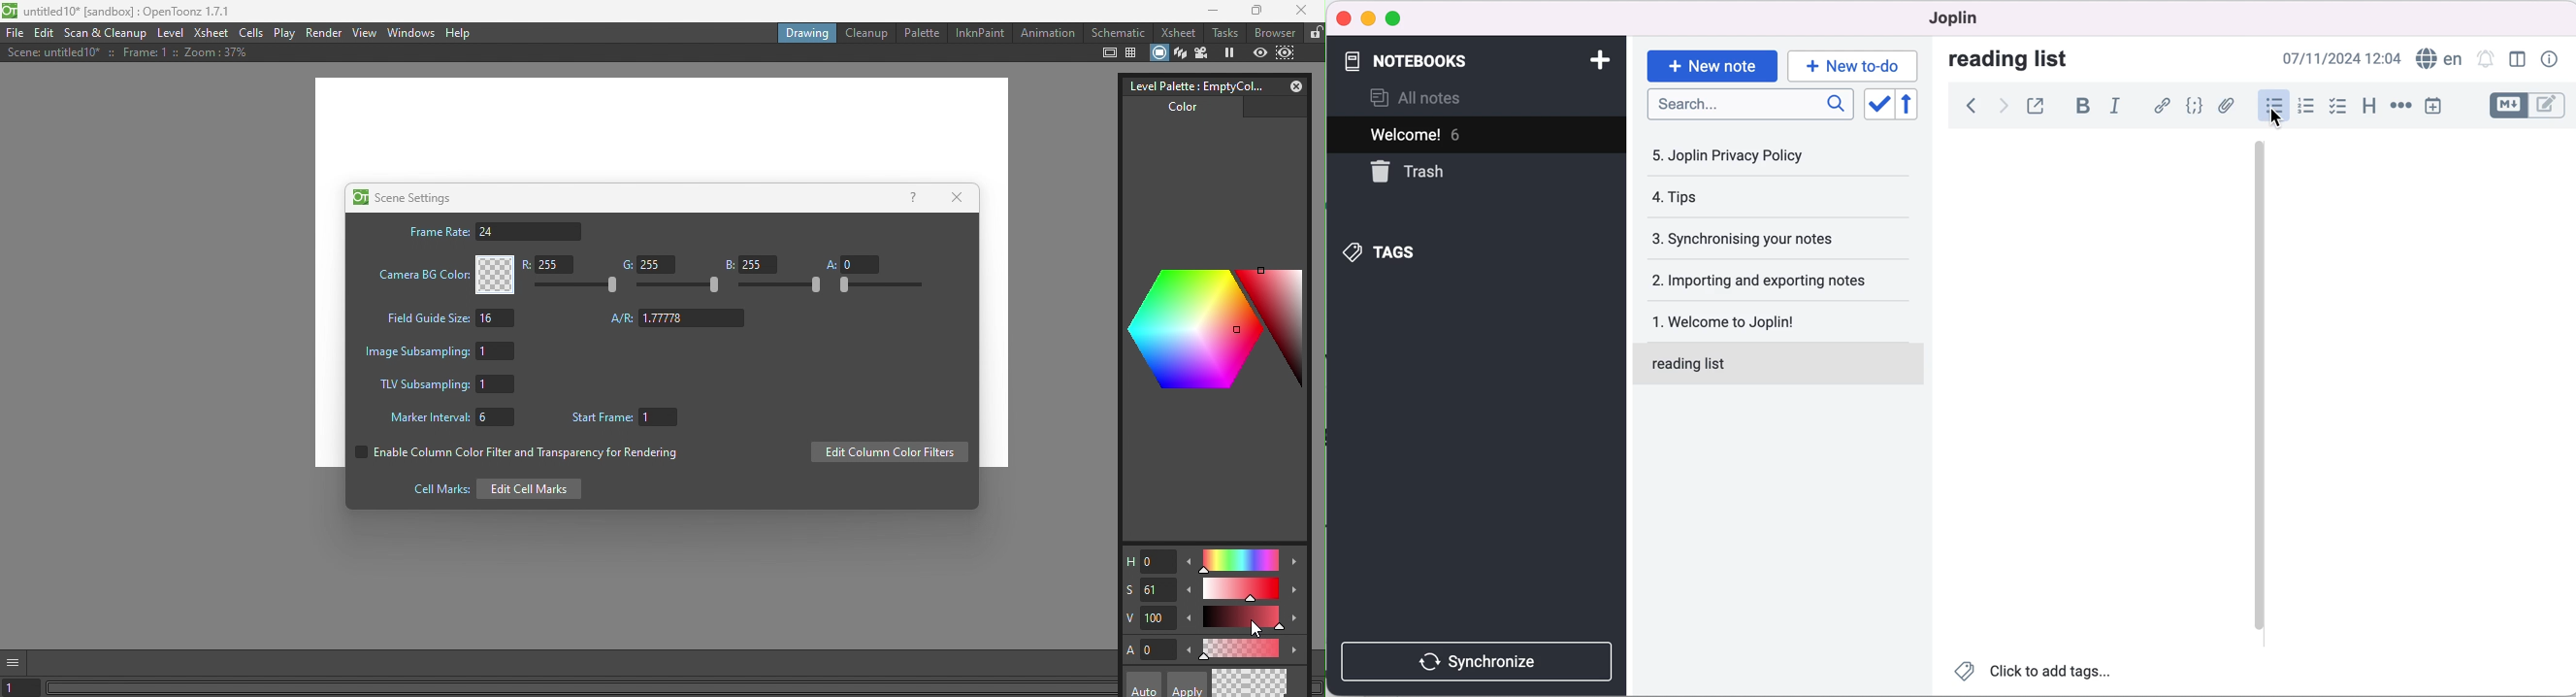  What do you see at coordinates (2340, 108) in the screenshot?
I see `checkbox` at bounding box center [2340, 108].